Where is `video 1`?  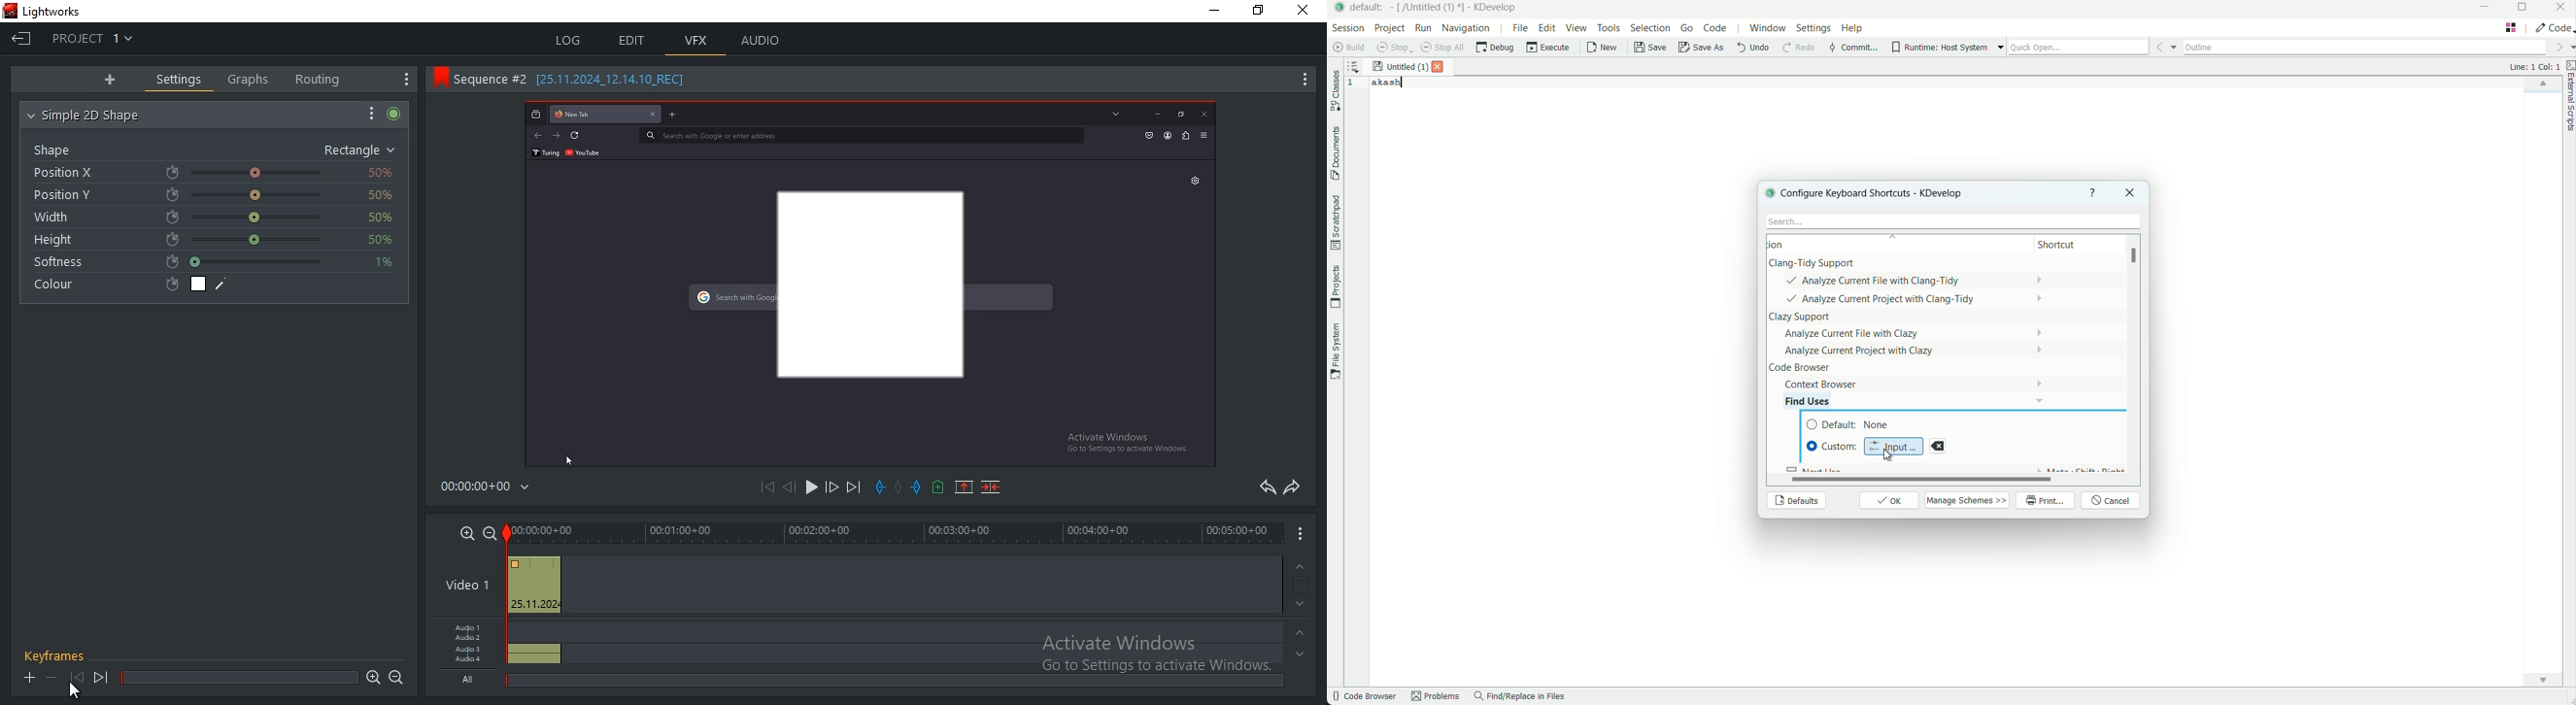 video 1 is located at coordinates (463, 587).